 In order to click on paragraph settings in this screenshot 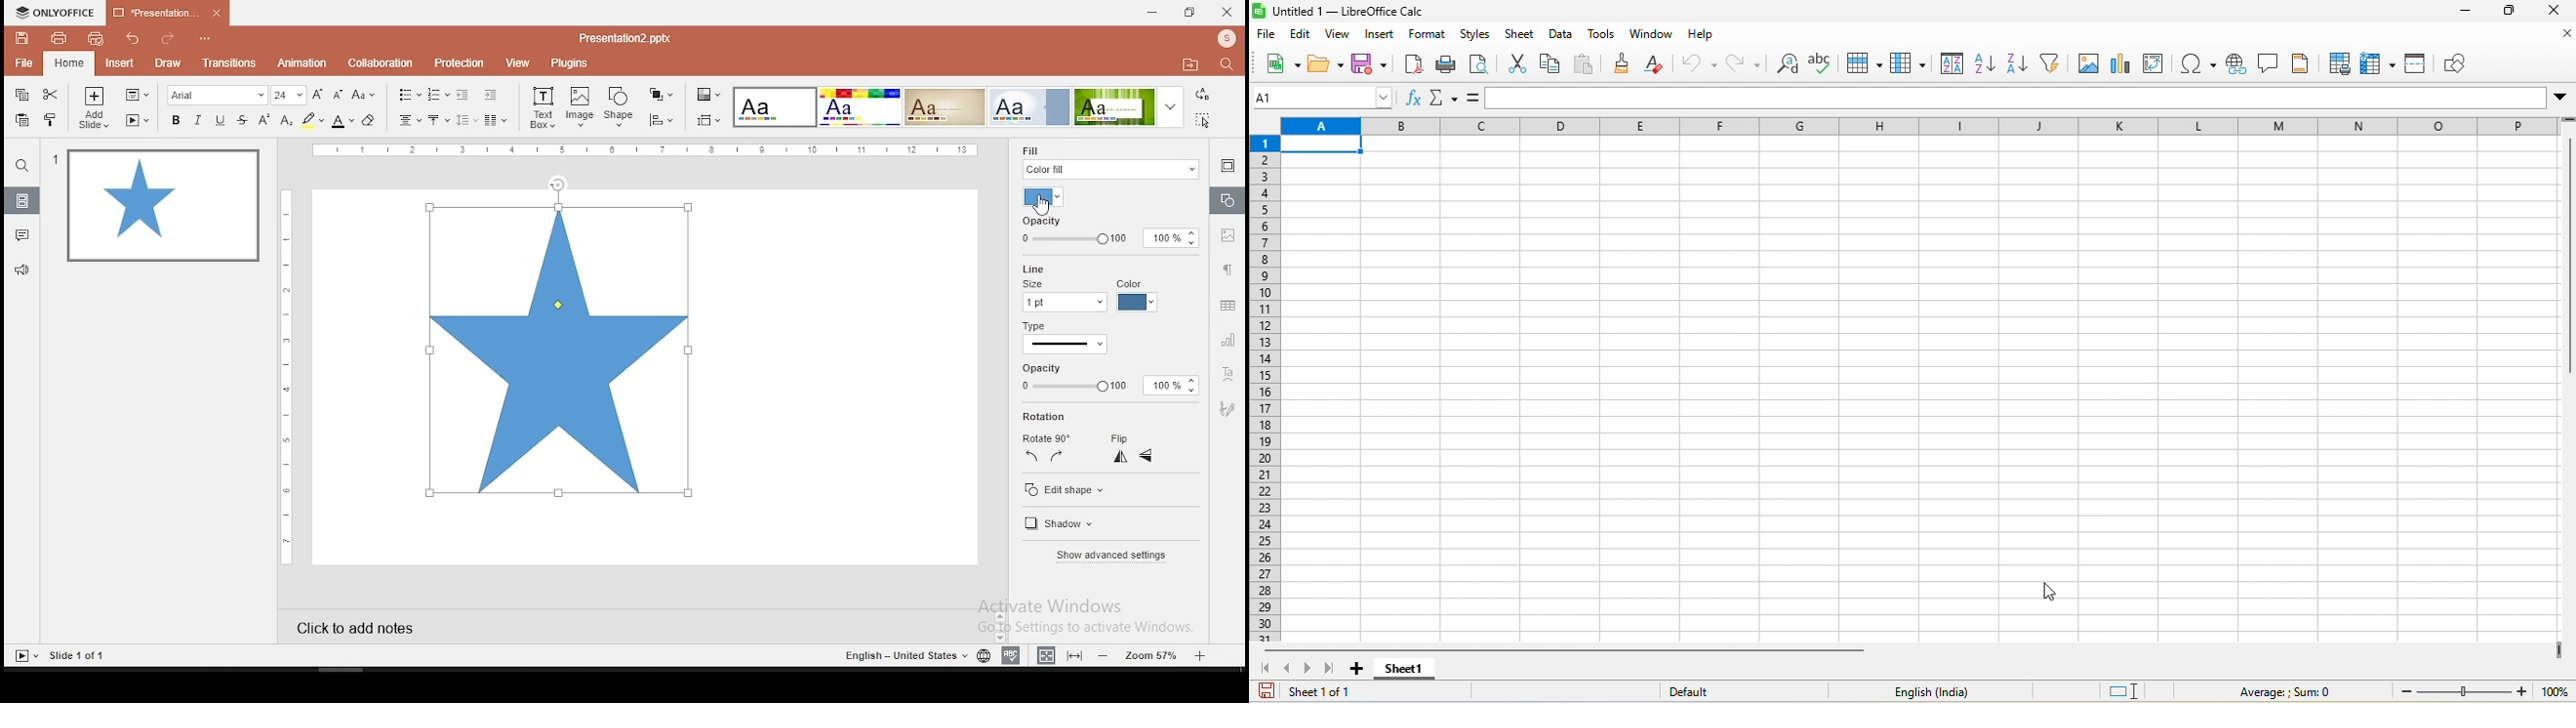, I will do `click(1227, 269)`.